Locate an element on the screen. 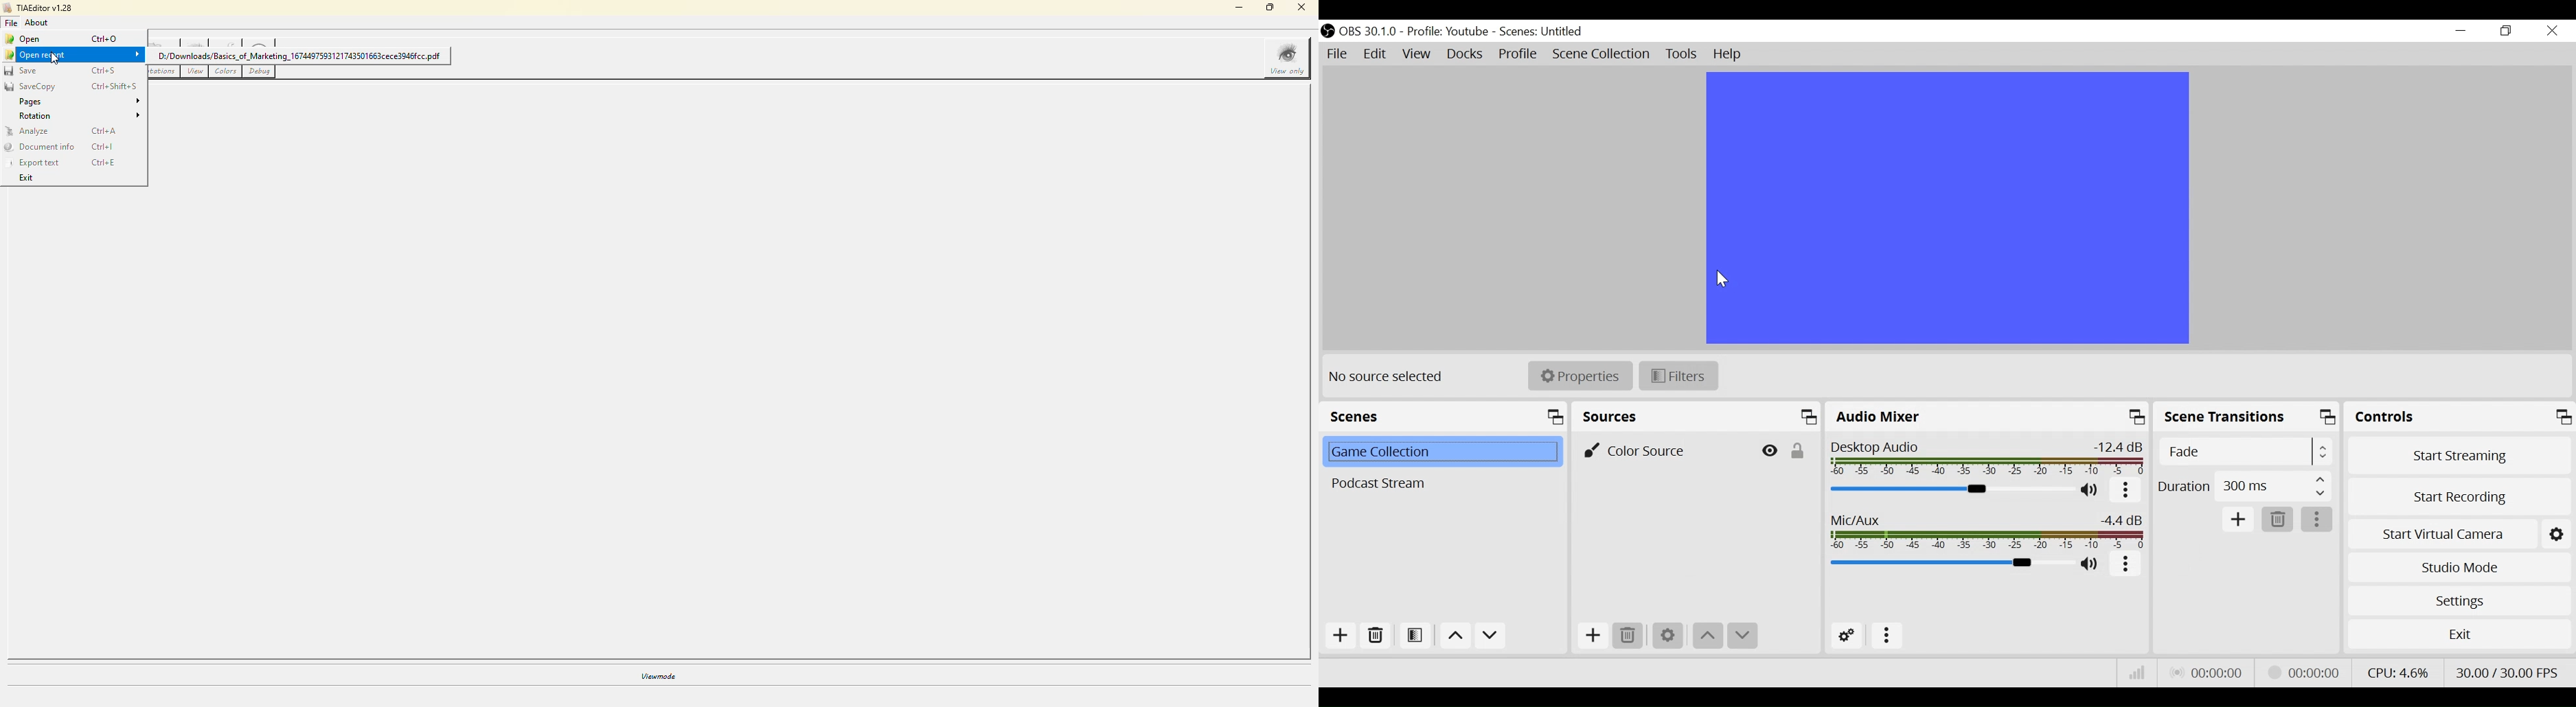  Open Scene Filter is located at coordinates (1415, 636).